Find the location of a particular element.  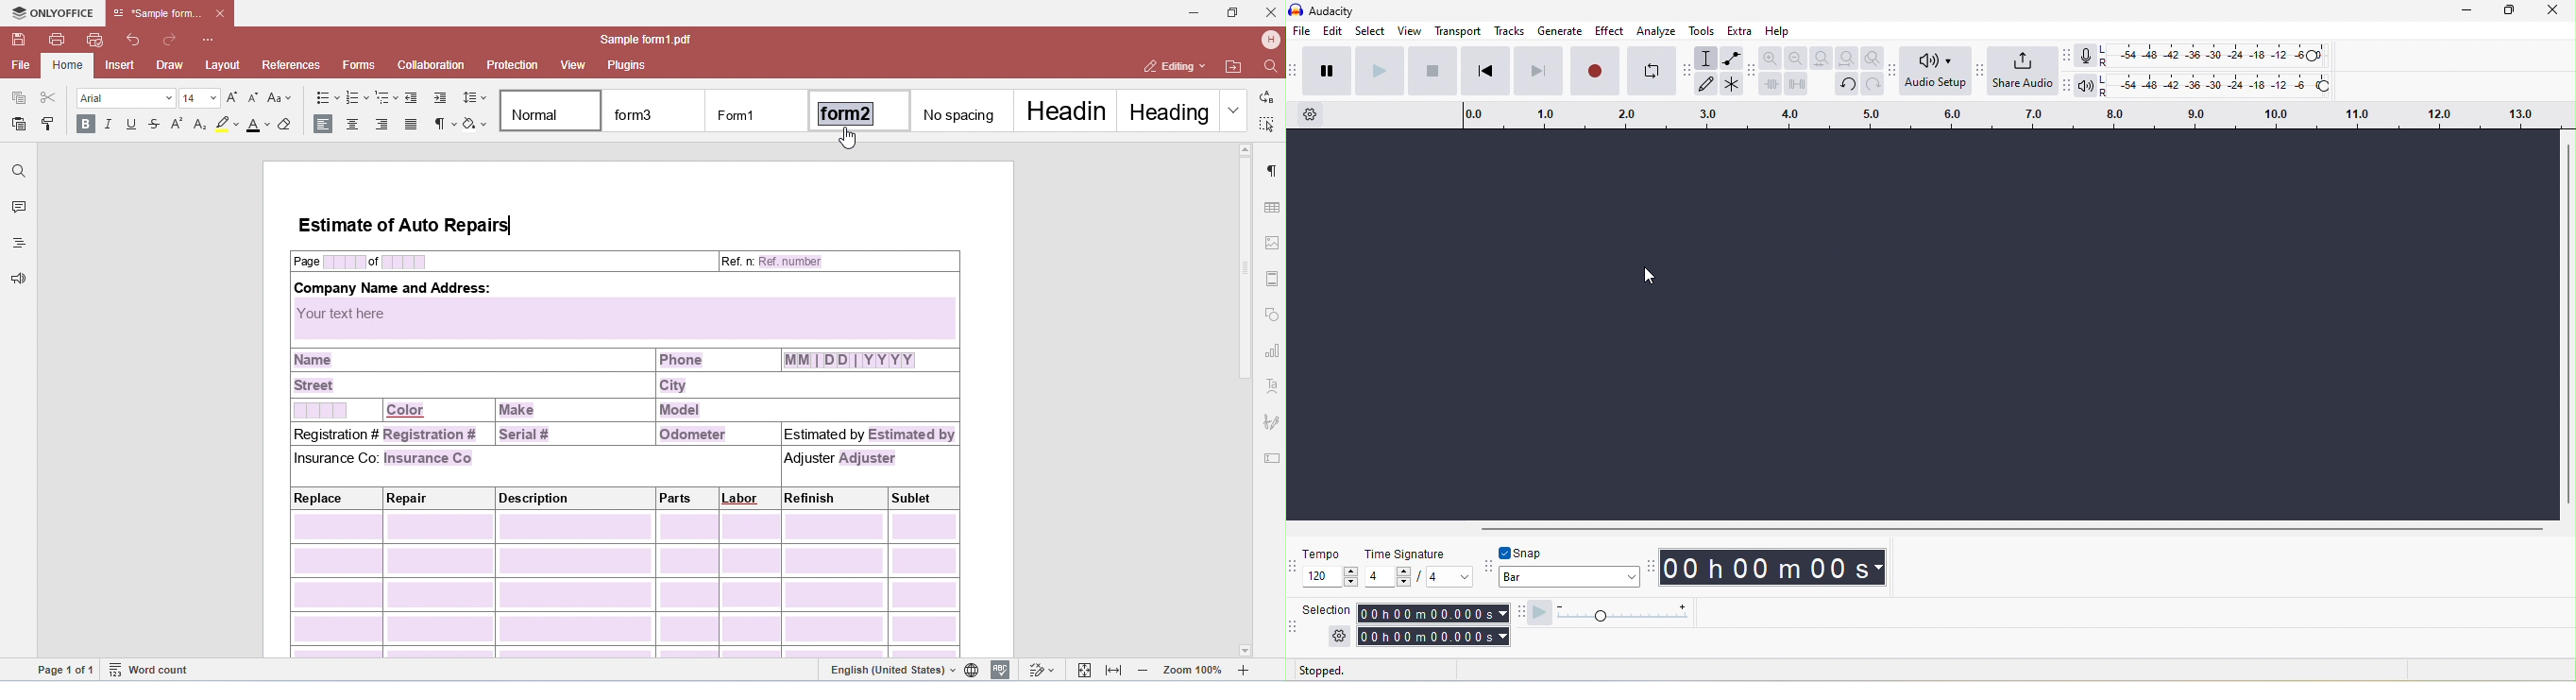

vertical toolbar is located at coordinates (2568, 324).